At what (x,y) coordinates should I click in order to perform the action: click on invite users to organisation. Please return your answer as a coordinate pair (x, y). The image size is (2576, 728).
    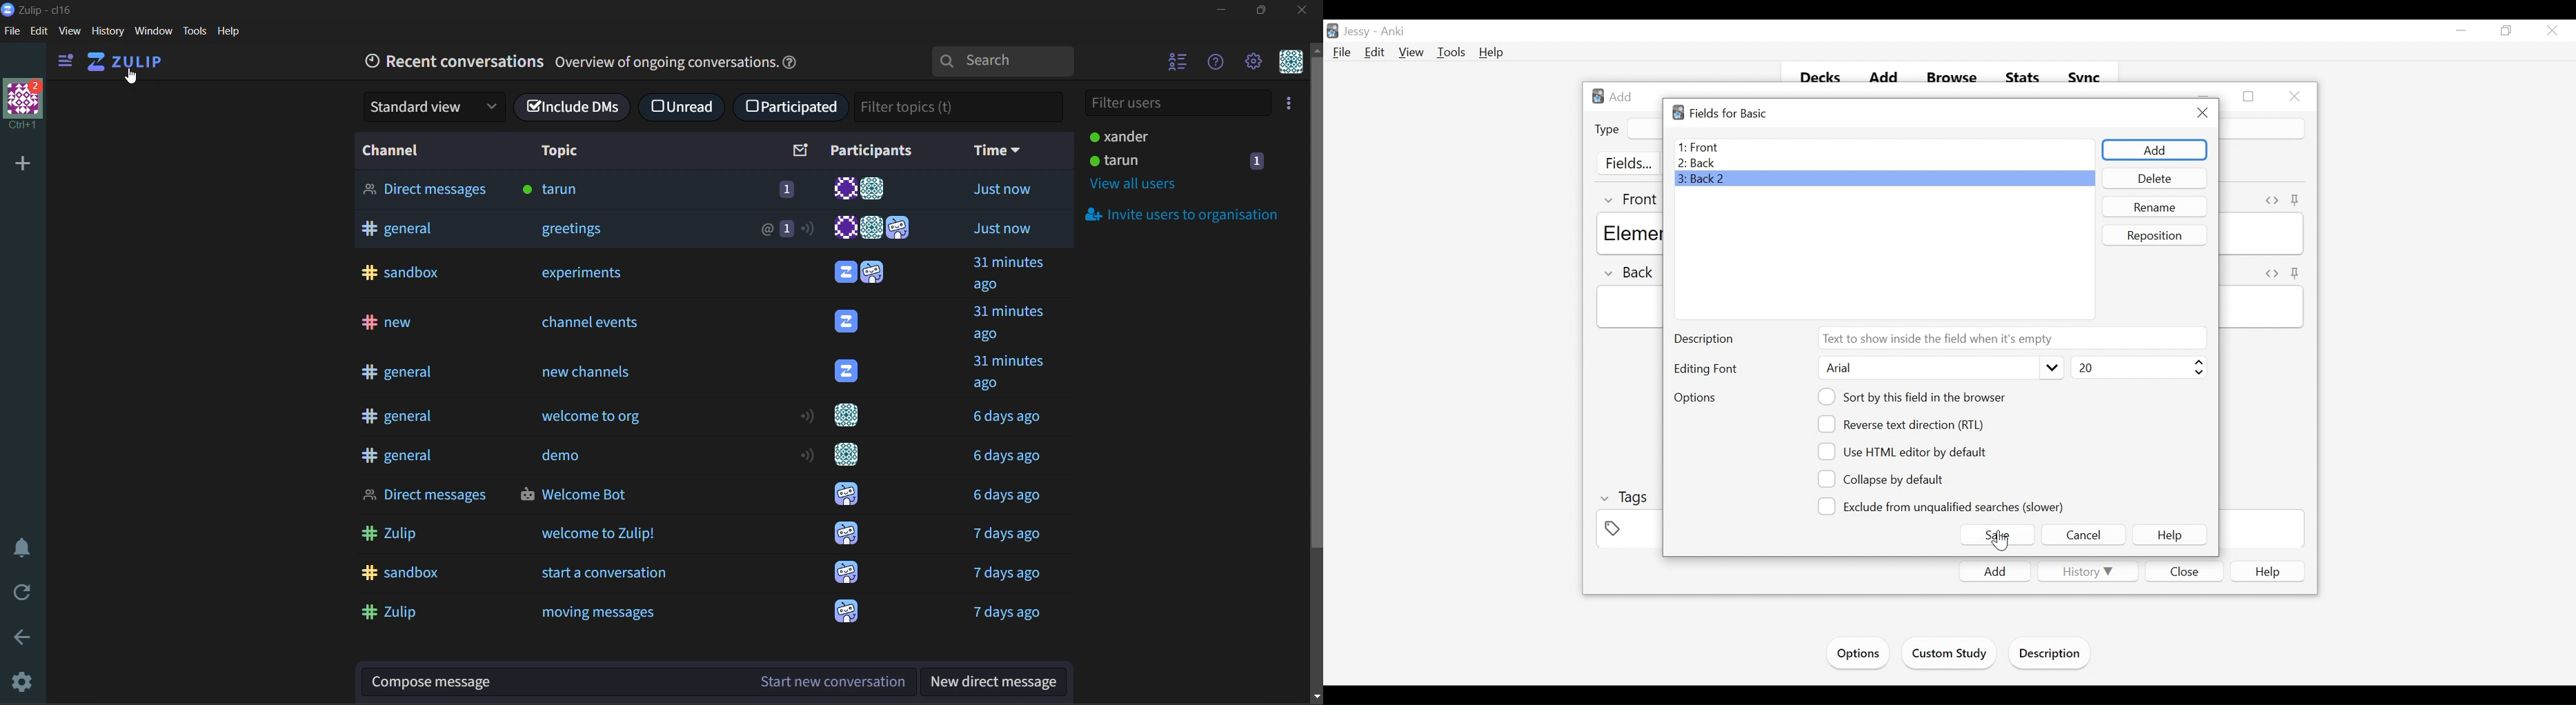
    Looking at the image, I should click on (1190, 215).